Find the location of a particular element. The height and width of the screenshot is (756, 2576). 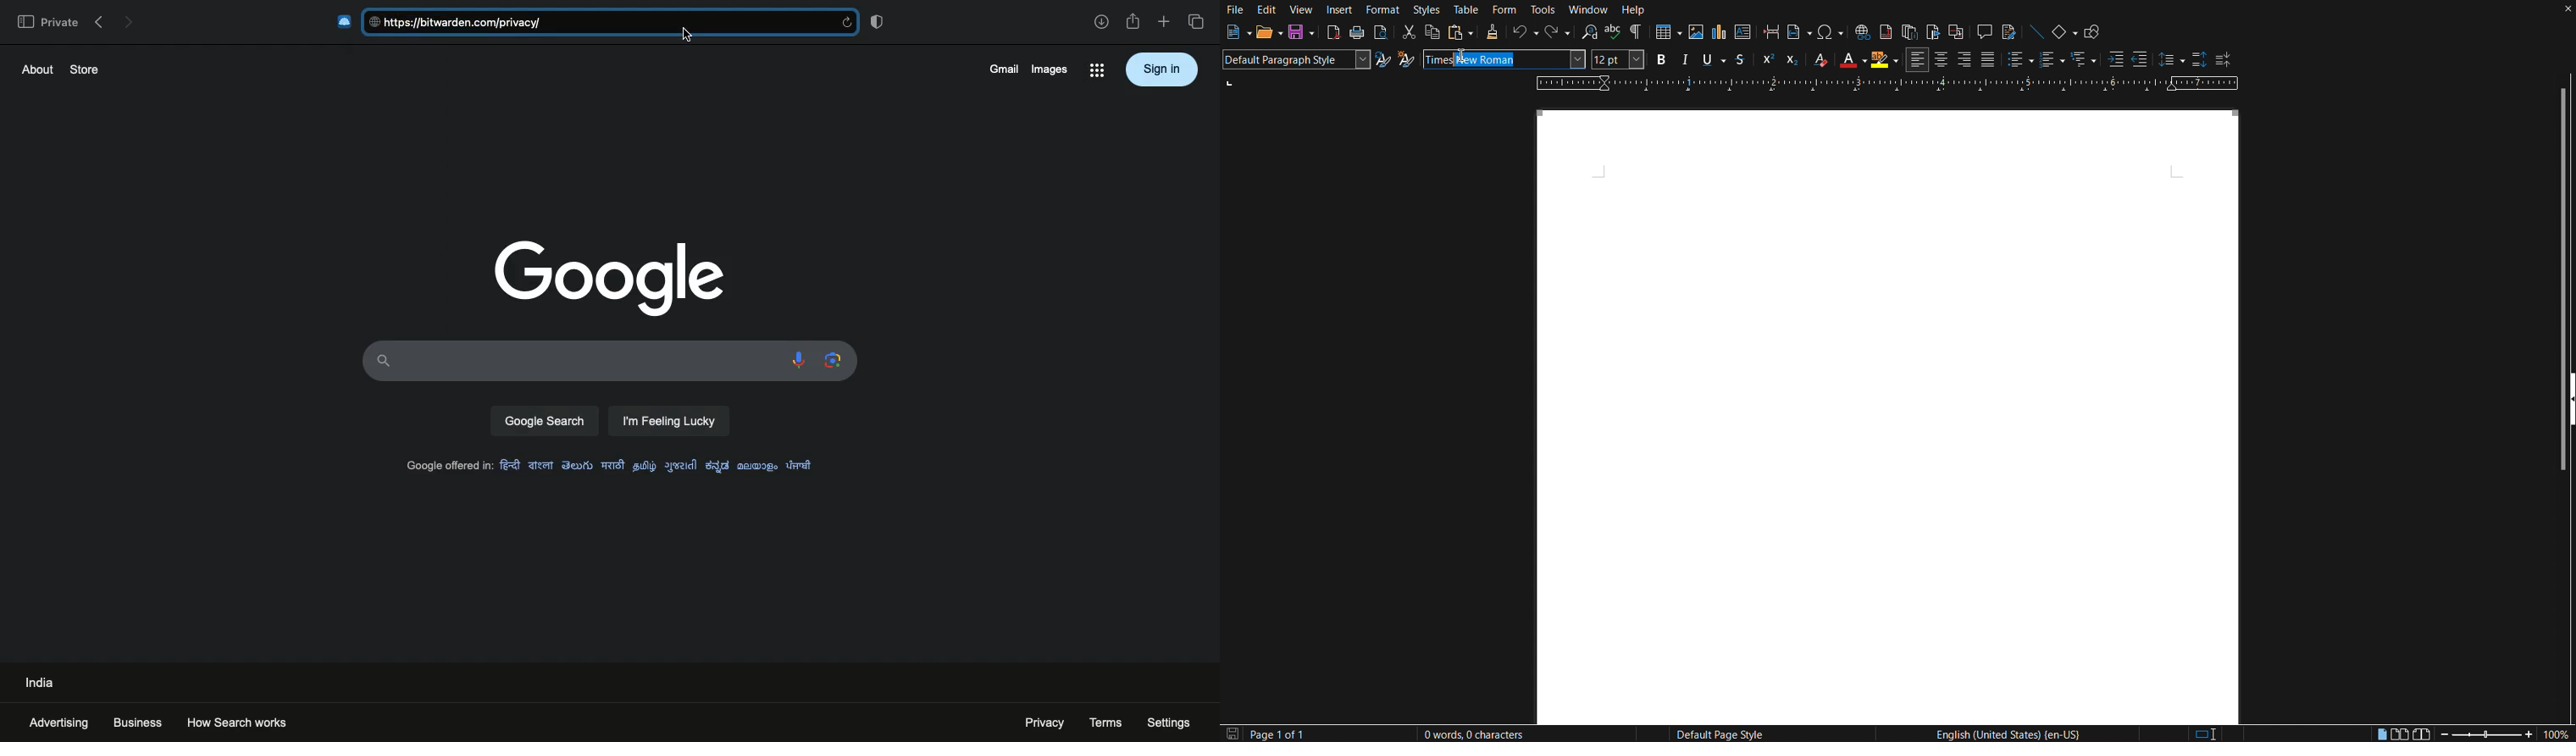

privacy is located at coordinates (1039, 723).